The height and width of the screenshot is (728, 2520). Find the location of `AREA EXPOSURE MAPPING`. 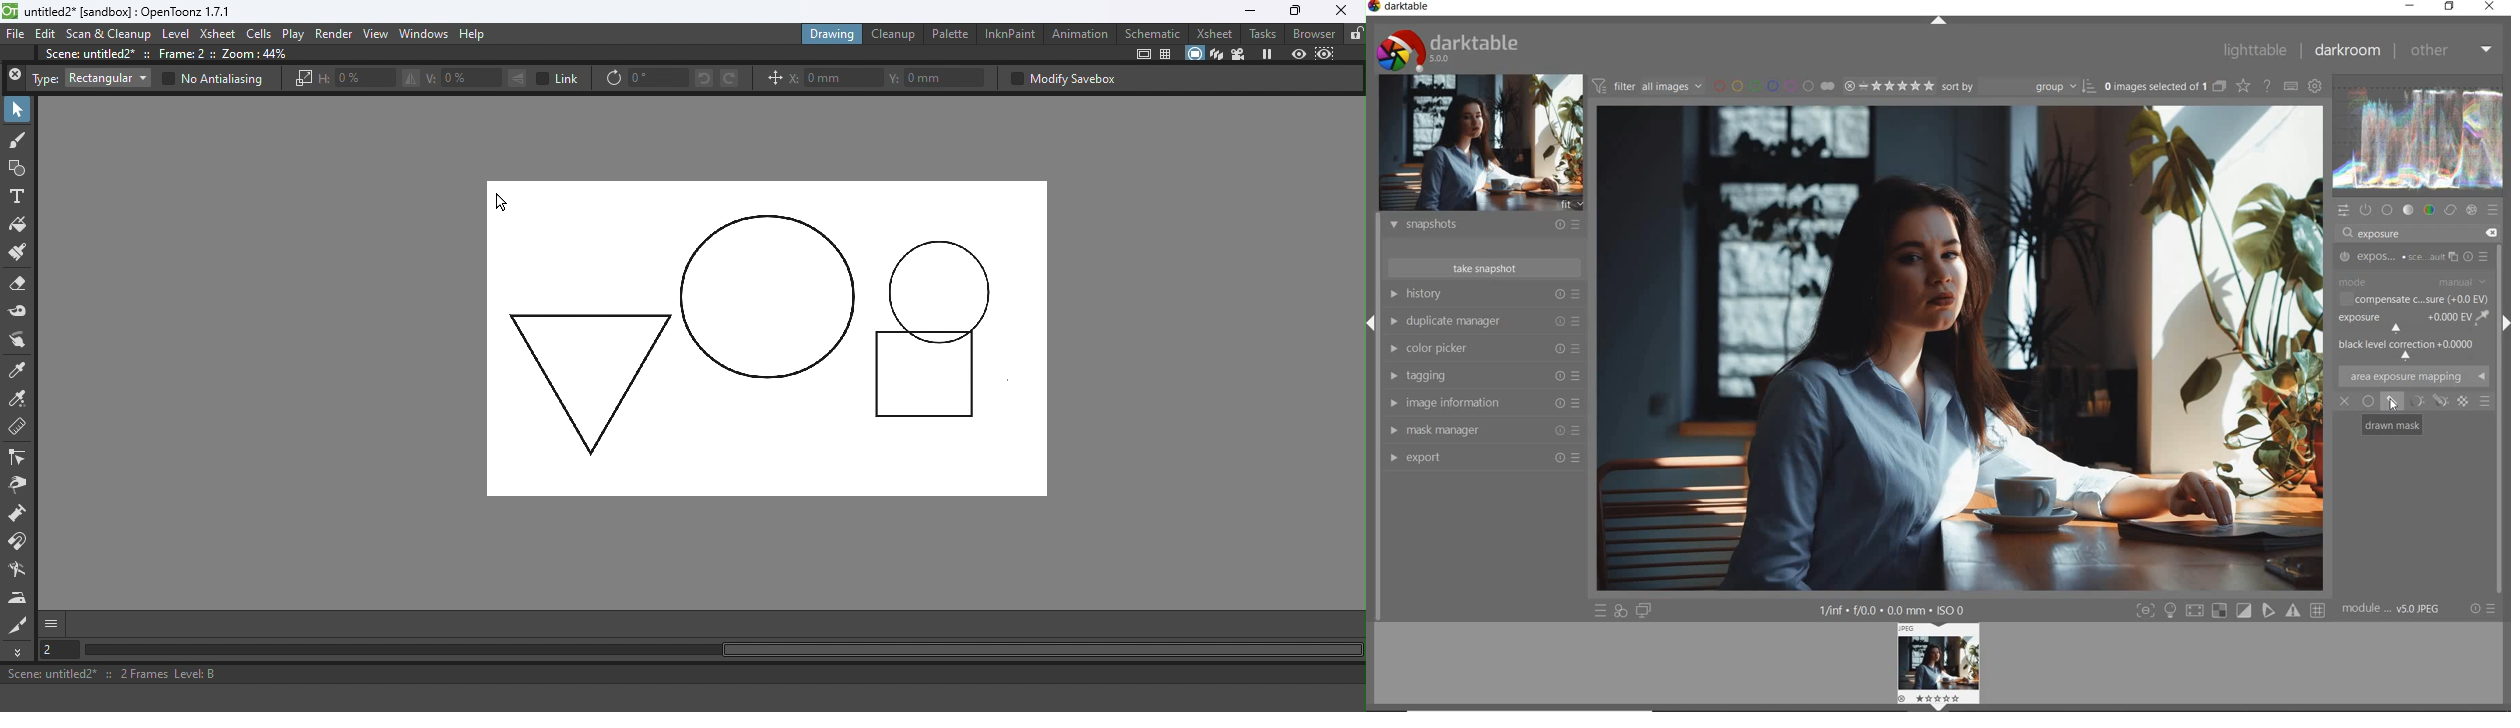

AREA EXPOSURE MAPPING is located at coordinates (2414, 375).